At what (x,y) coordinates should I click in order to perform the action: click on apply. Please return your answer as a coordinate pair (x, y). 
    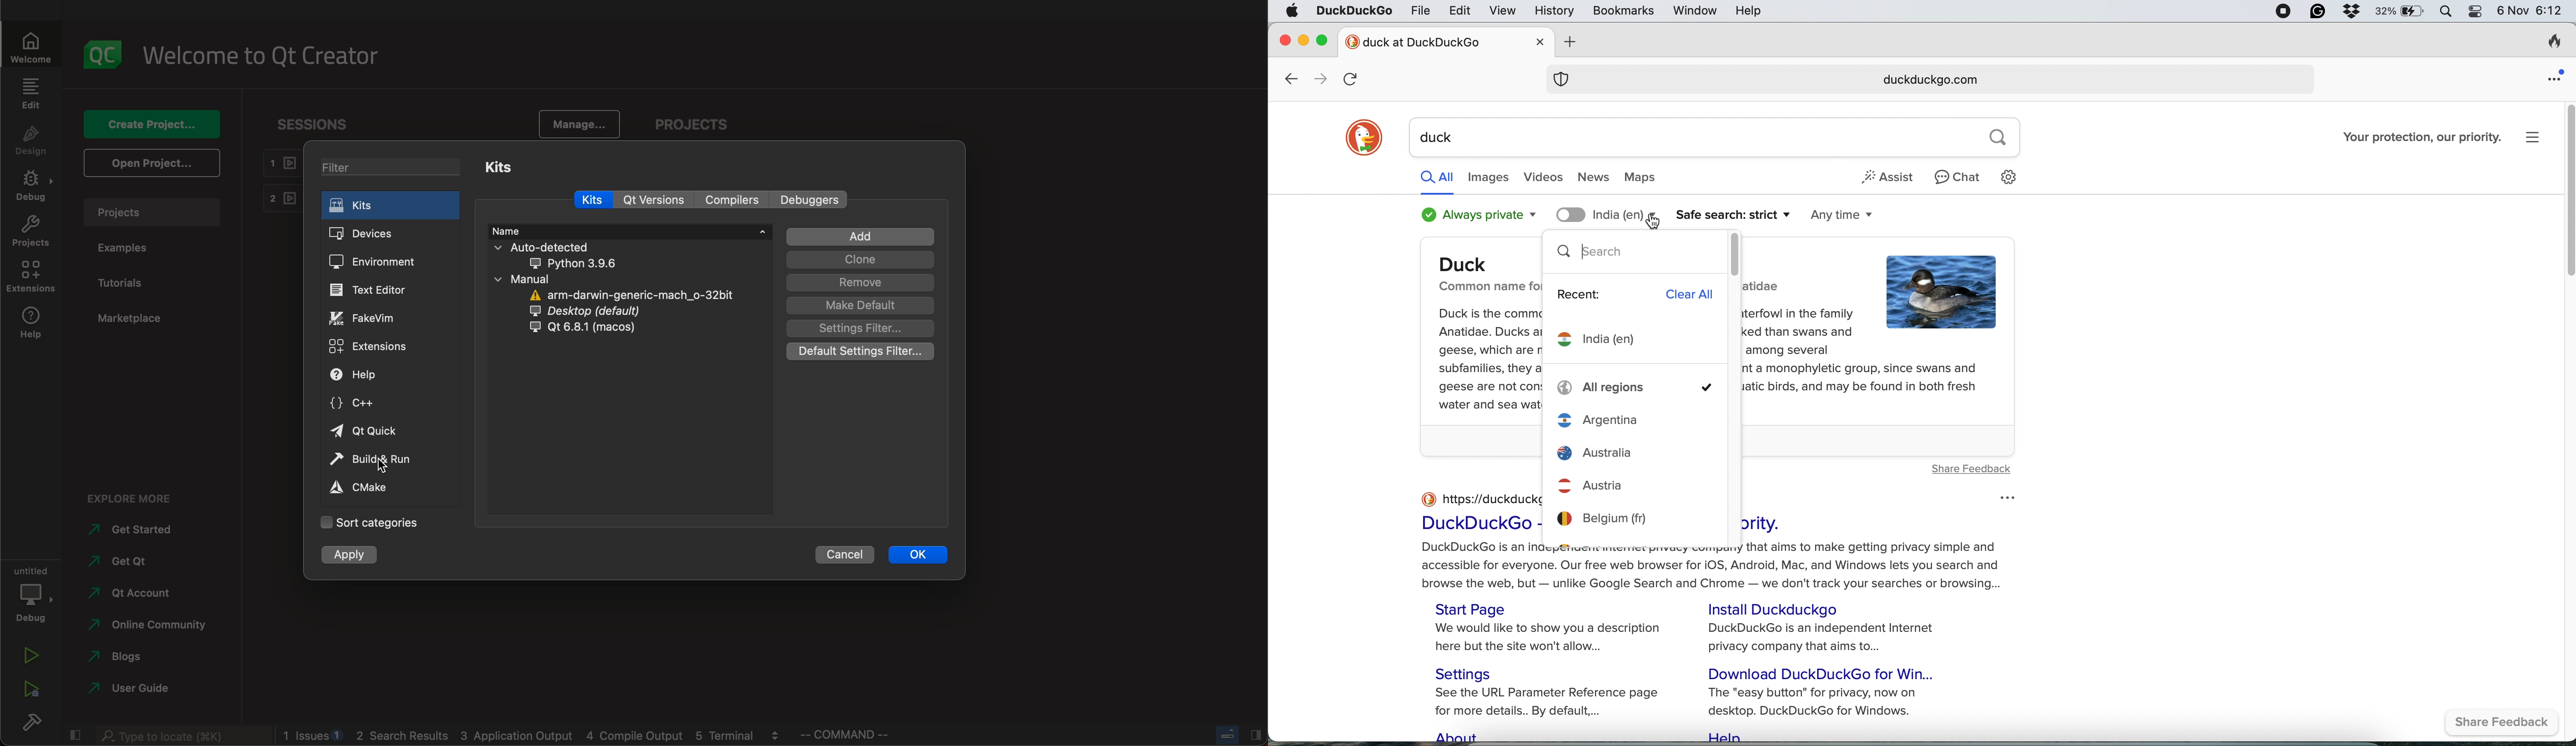
    Looking at the image, I should click on (348, 555).